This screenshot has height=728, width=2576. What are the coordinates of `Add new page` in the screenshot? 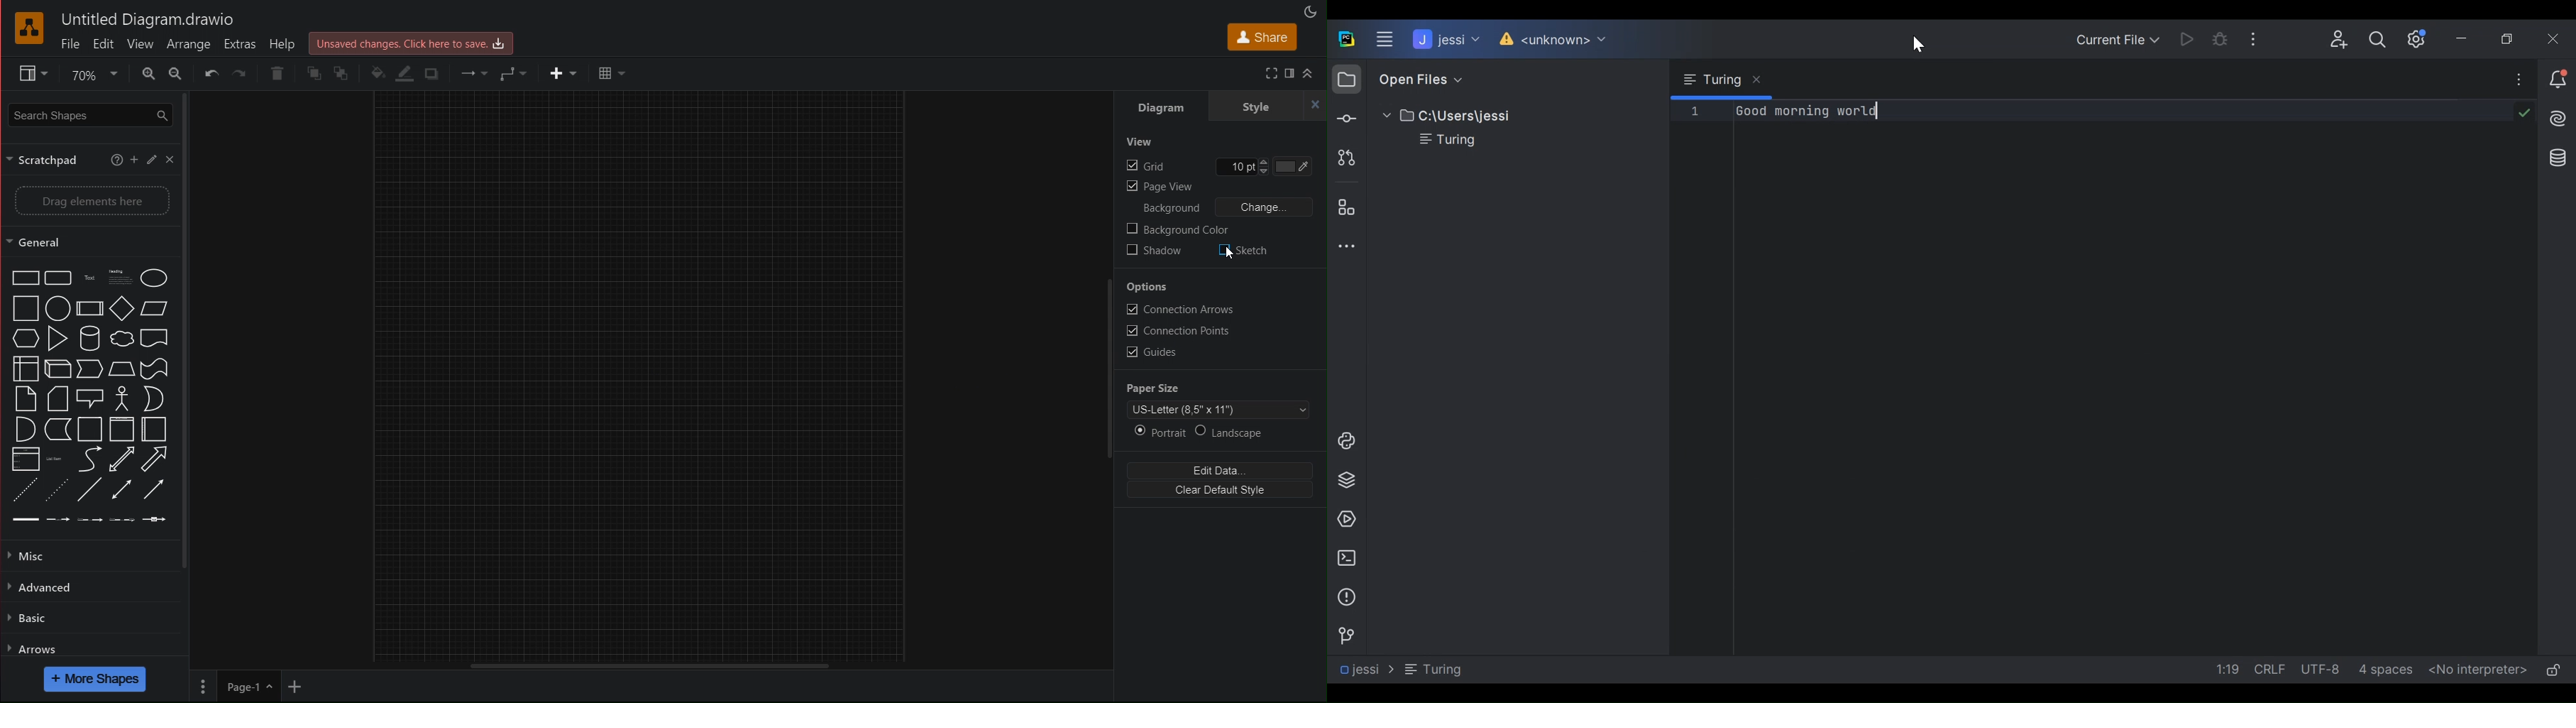 It's located at (301, 688).